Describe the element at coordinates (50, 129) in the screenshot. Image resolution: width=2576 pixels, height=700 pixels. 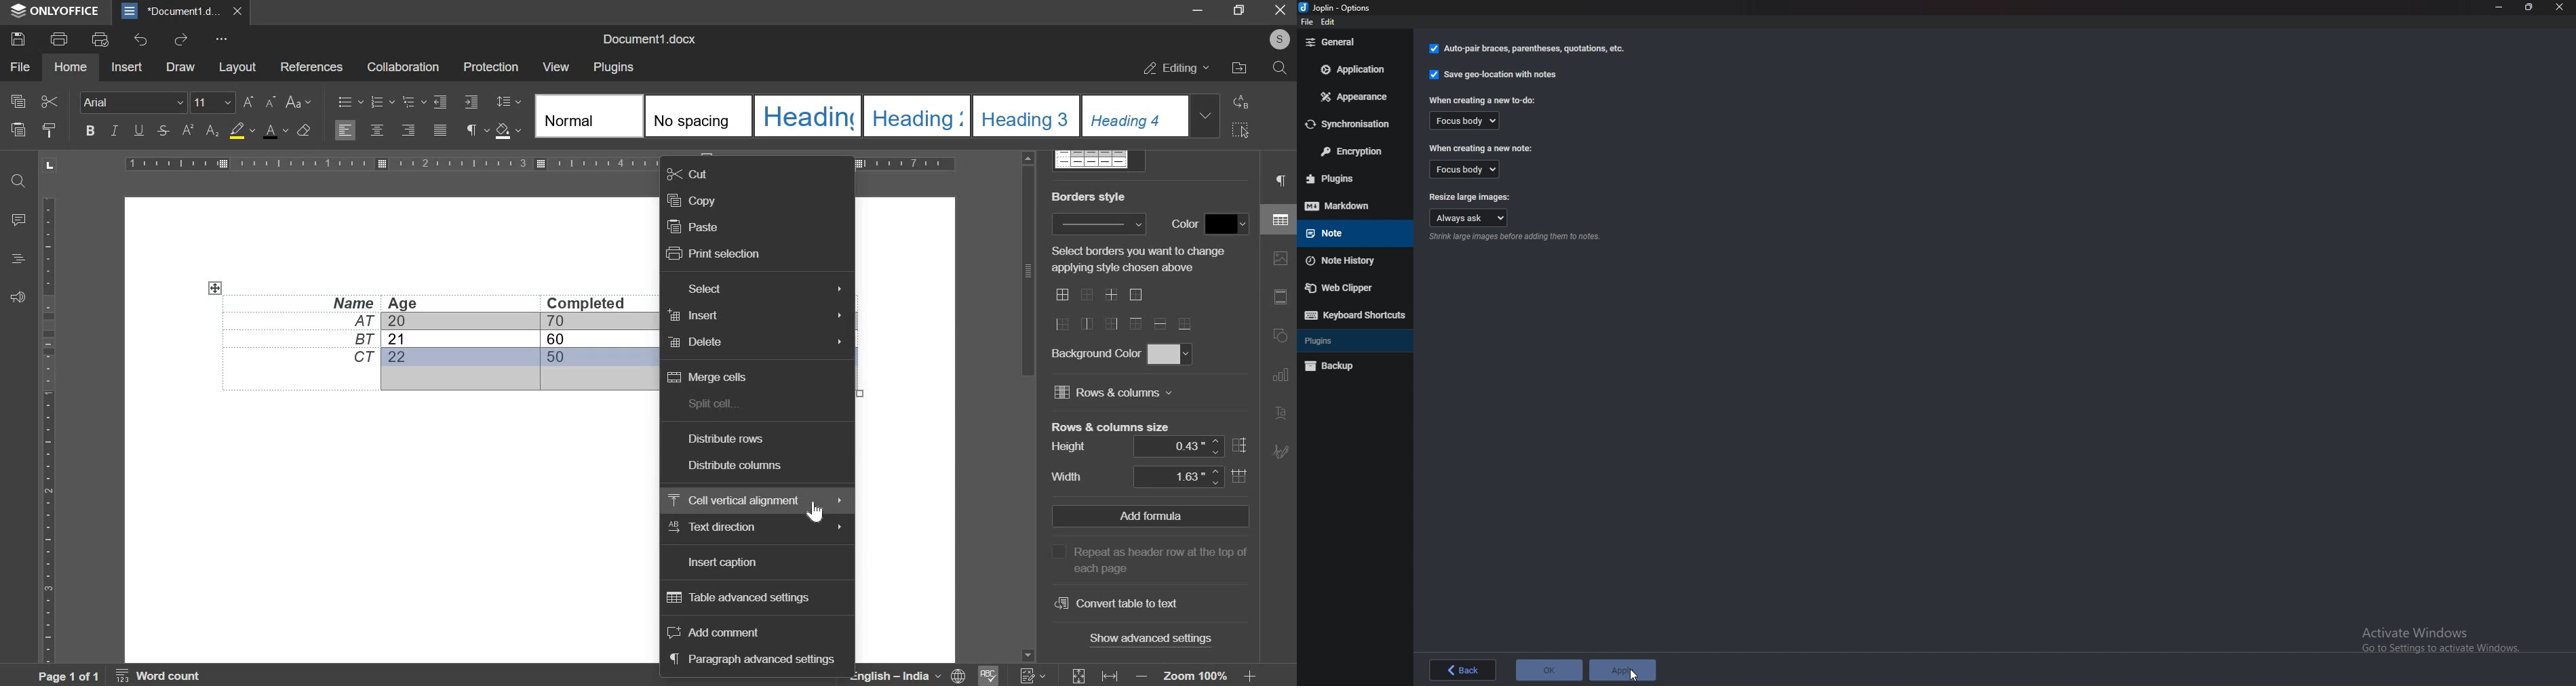
I see `copy style` at that location.